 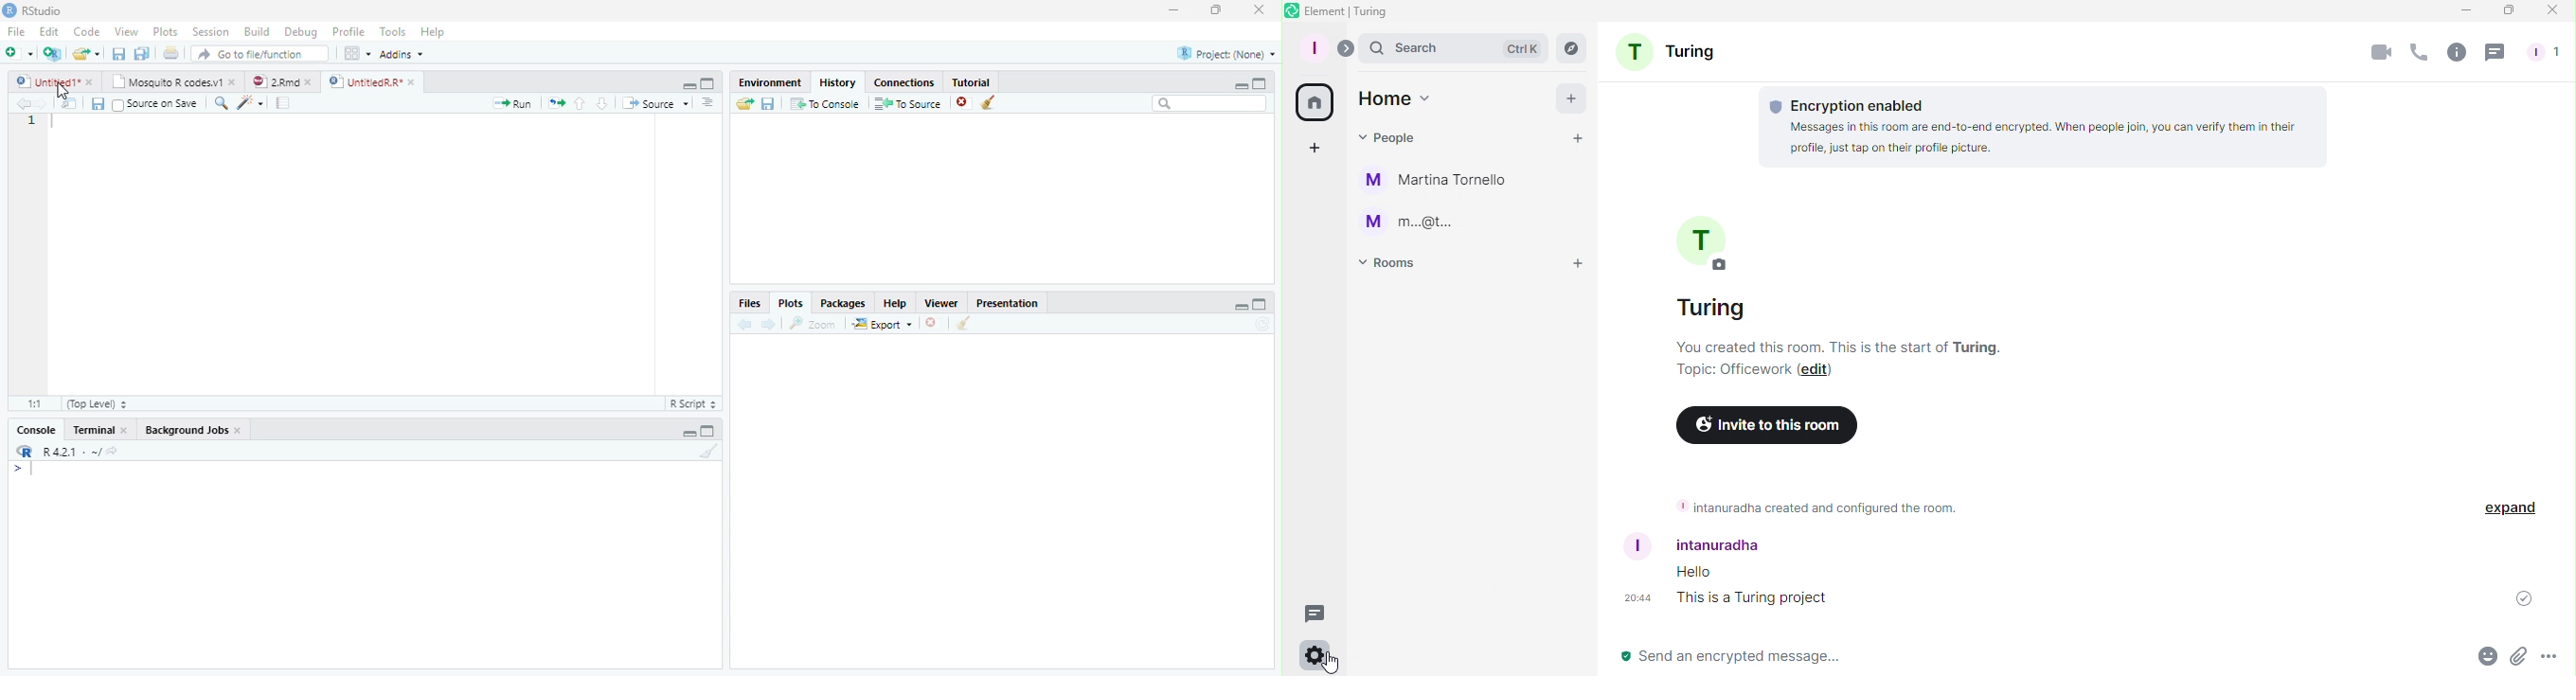 What do you see at coordinates (100, 430) in the screenshot?
I see `Terminal` at bounding box center [100, 430].